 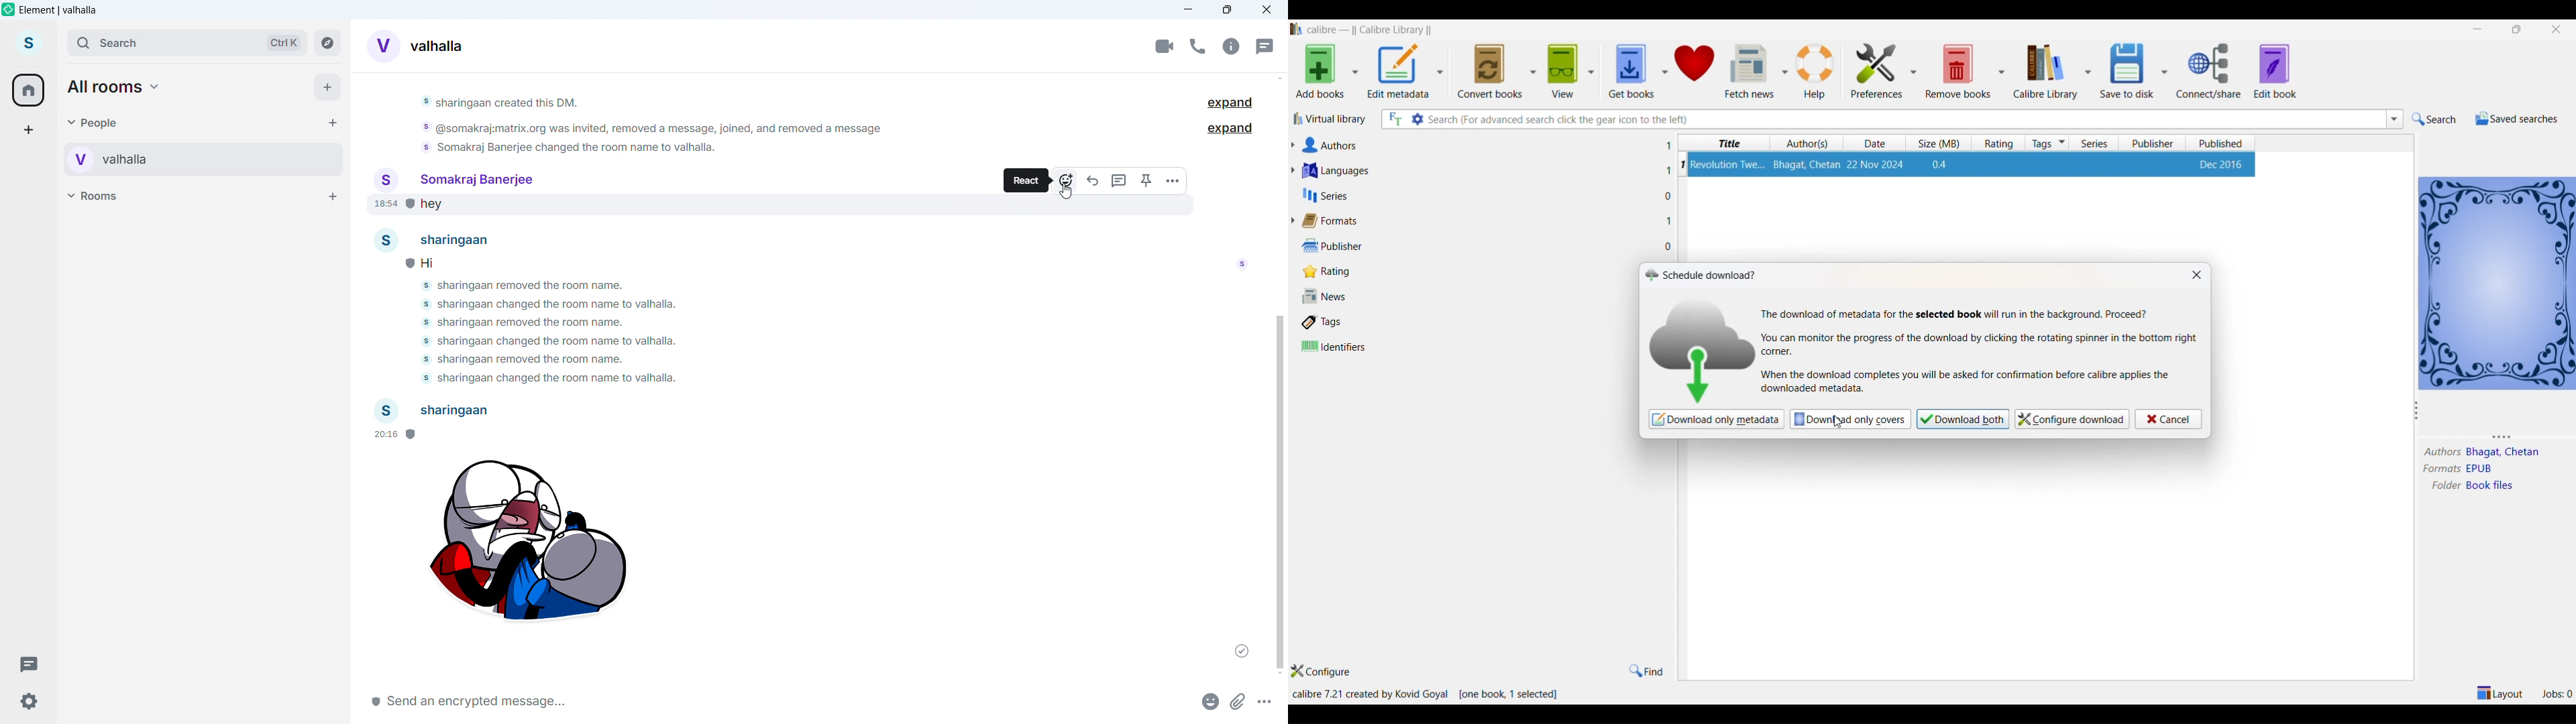 What do you see at coordinates (1230, 102) in the screenshot?
I see `Expand ` at bounding box center [1230, 102].